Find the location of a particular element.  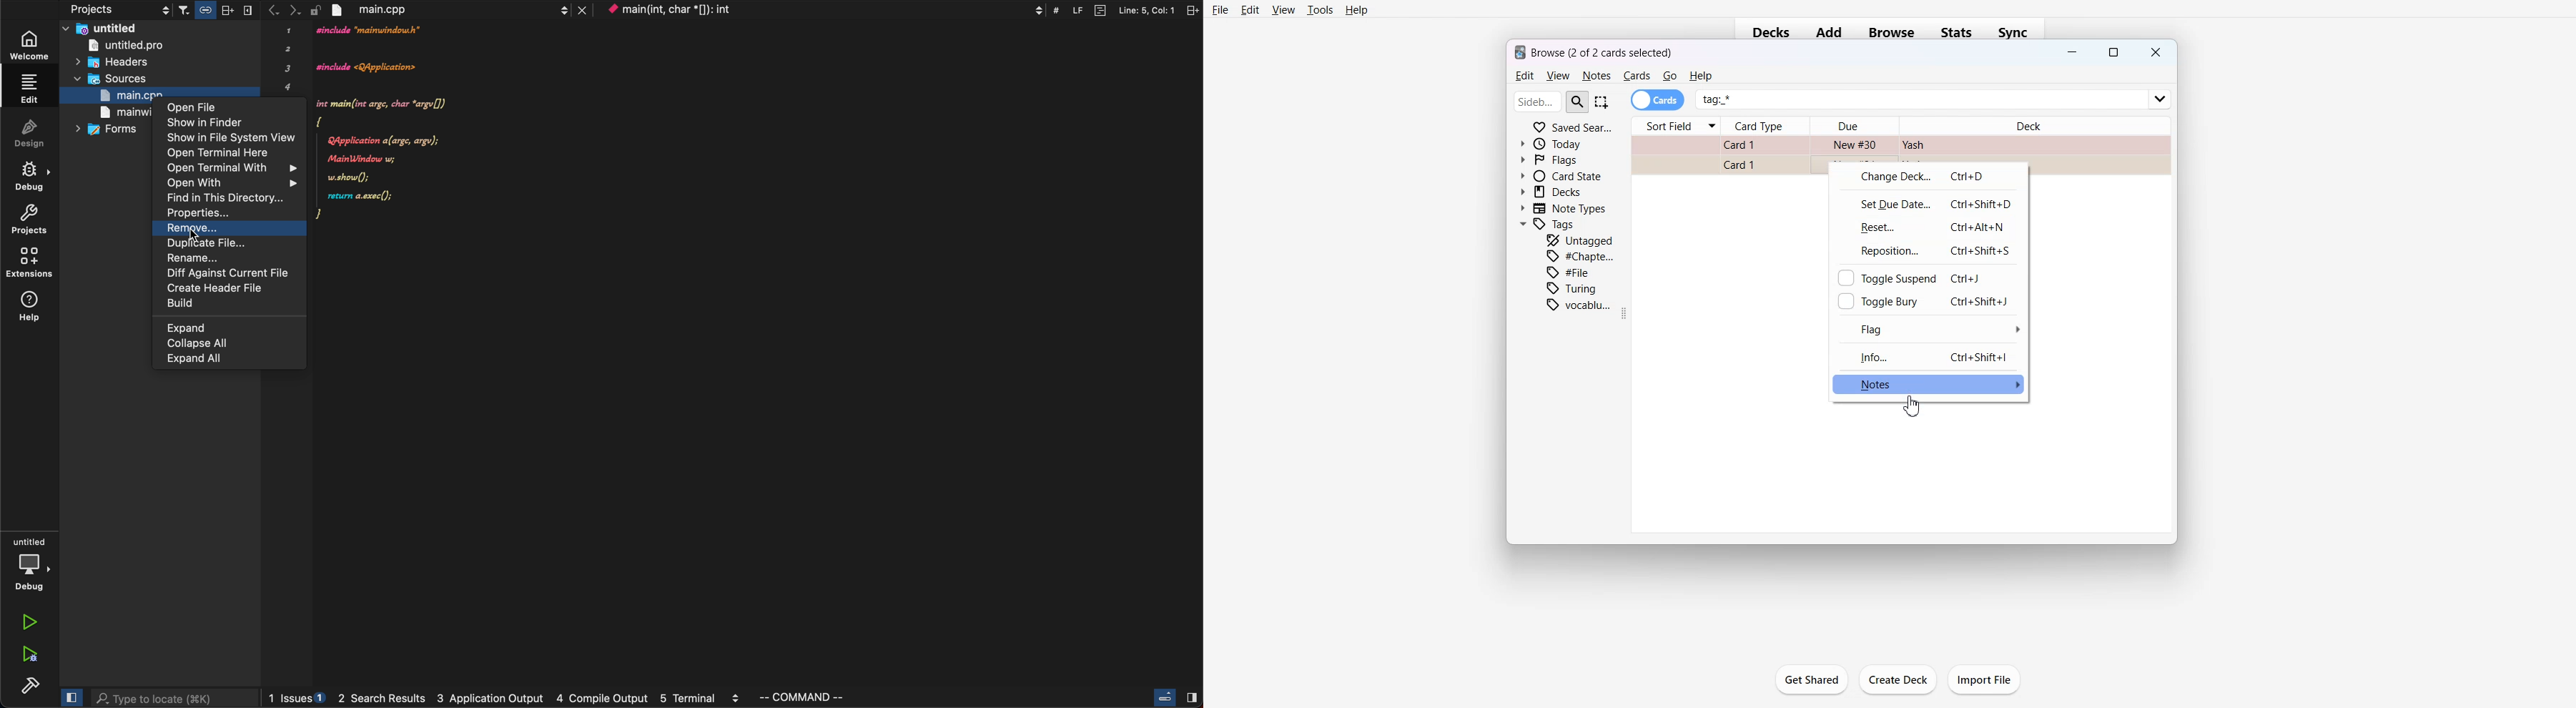

Add is located at coordinates (1829, 33).